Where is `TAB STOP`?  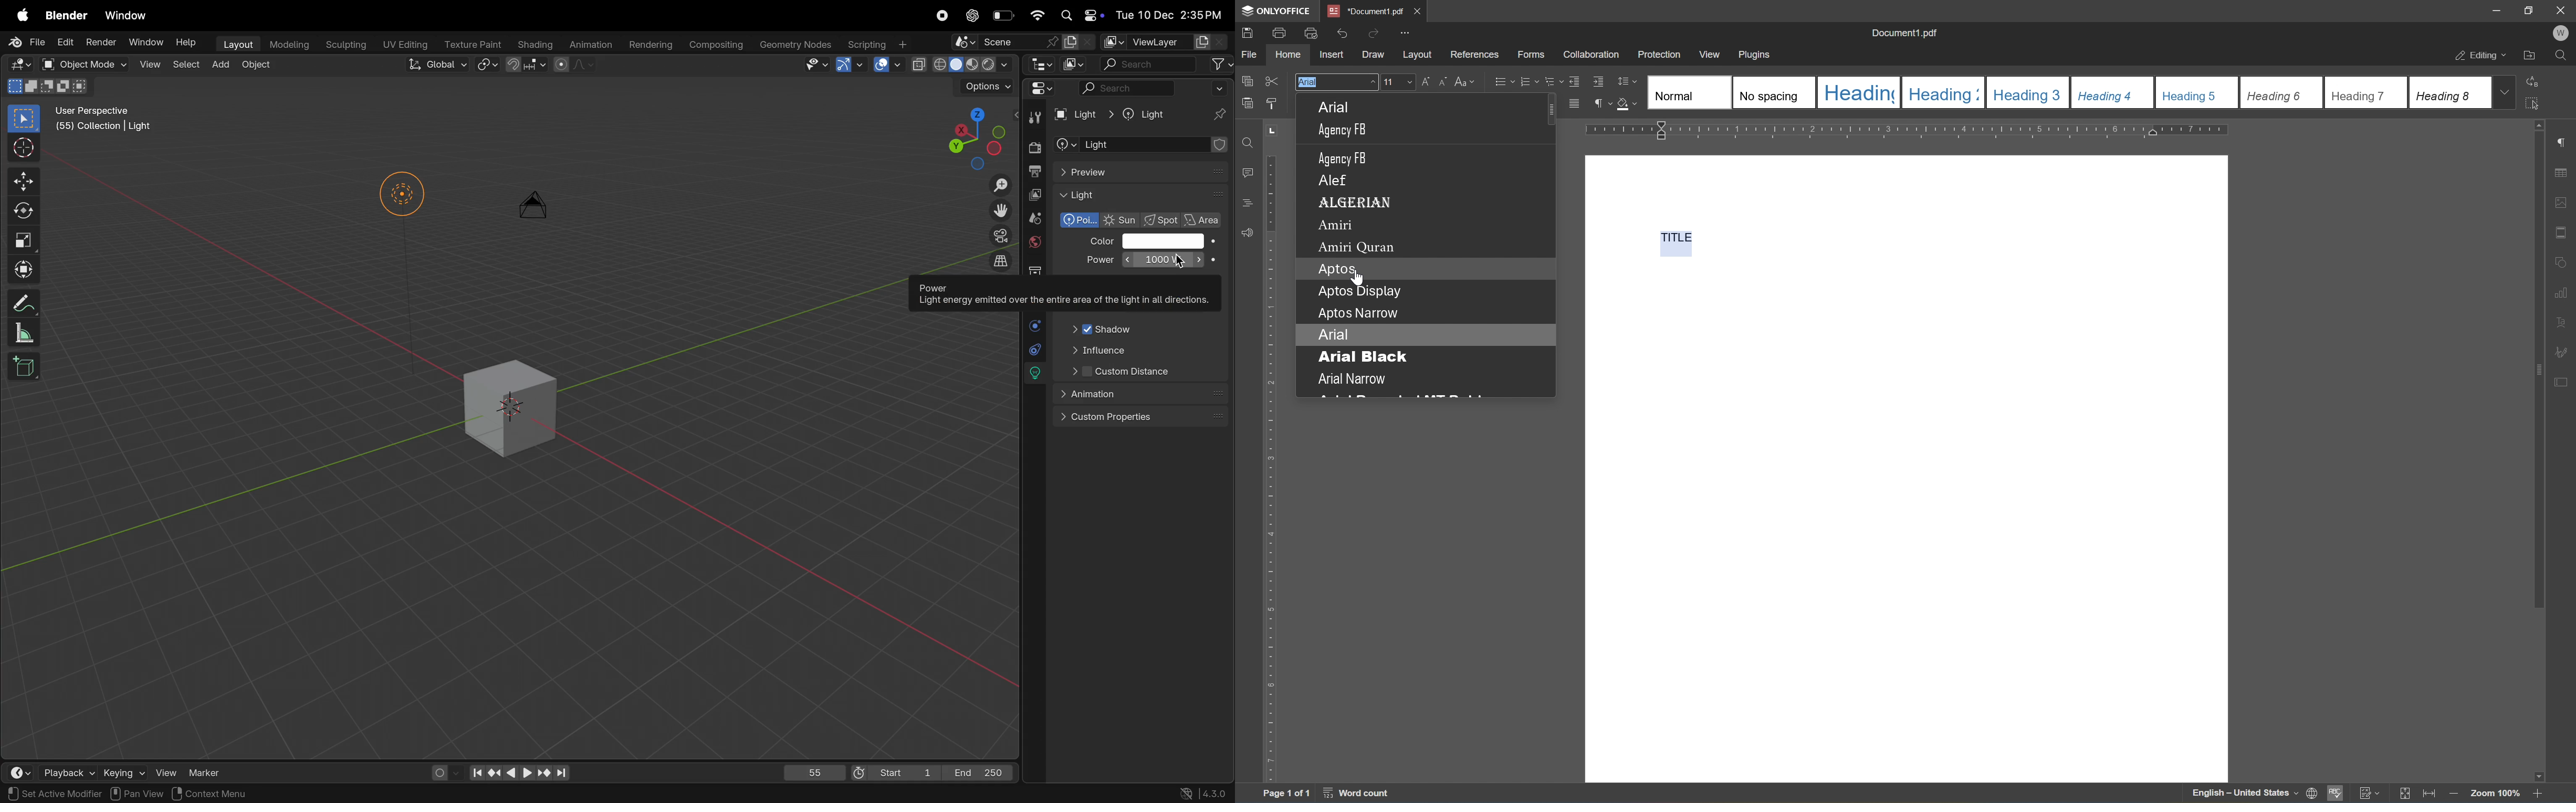 TAB STOP is located at coordinates (1273, 134).